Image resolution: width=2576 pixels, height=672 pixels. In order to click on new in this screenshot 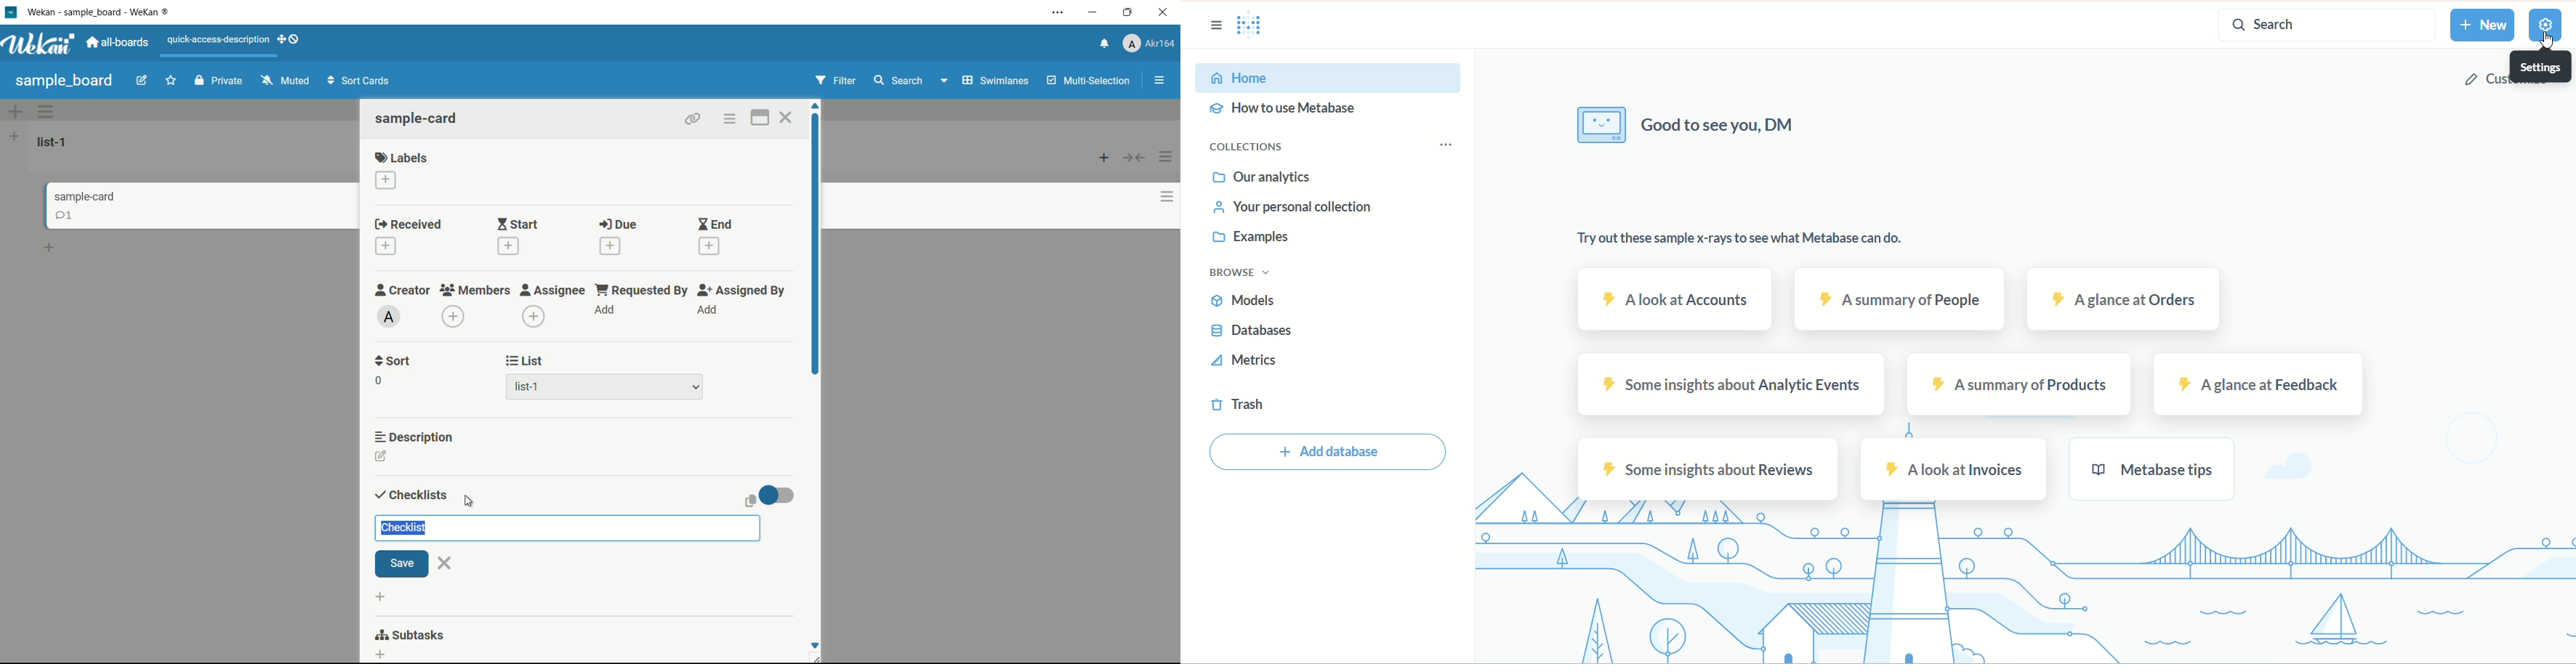, I will do `click(2484, 24)`.